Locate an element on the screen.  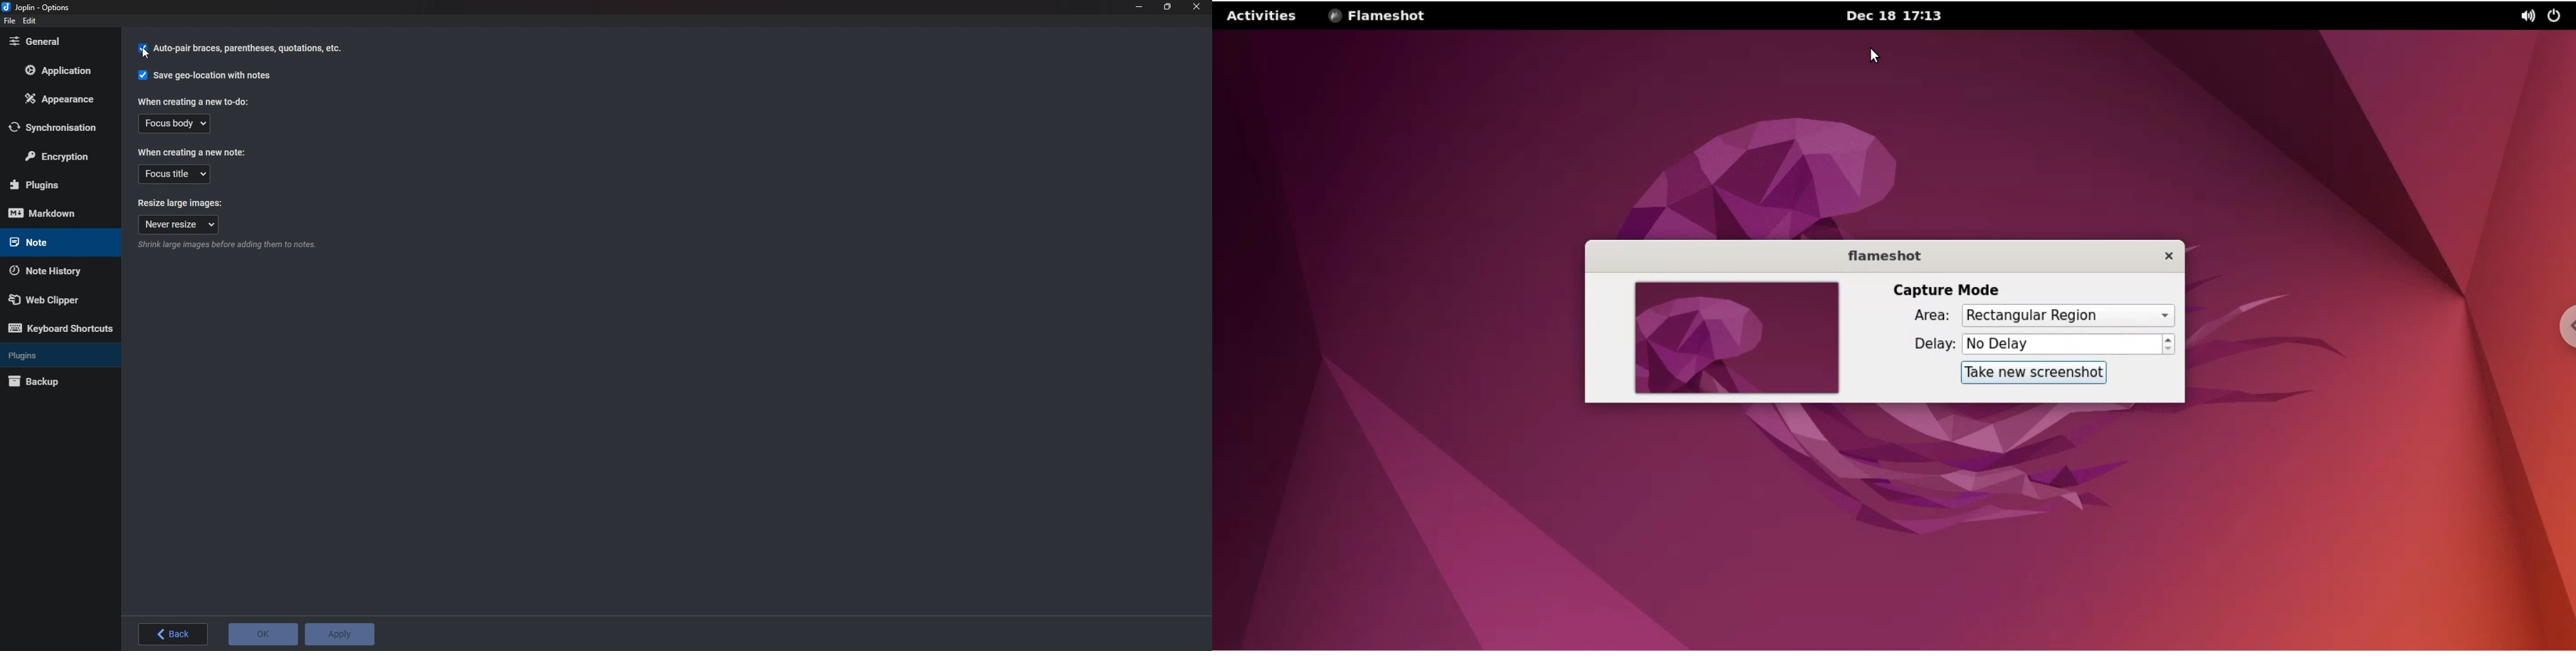
Save geo location with notes is located at coordinates (207, 76).